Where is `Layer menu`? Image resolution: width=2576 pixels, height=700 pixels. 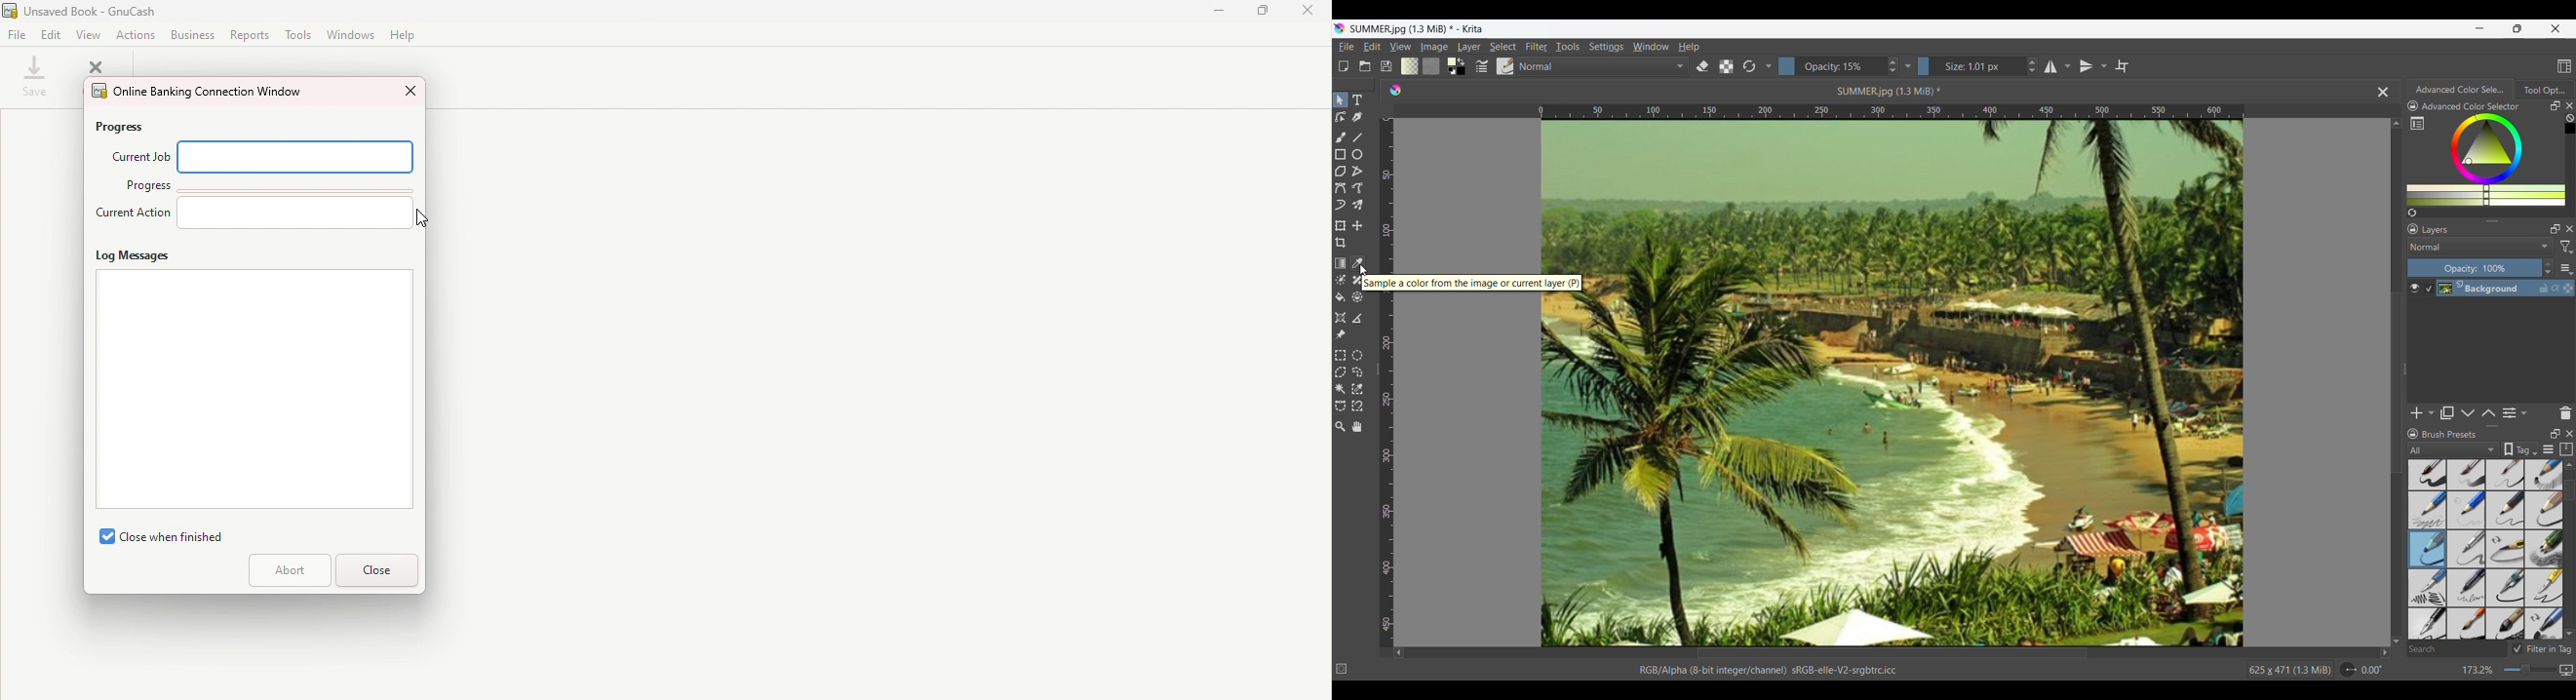
Layer menu is located at coordinates (1468, 47).